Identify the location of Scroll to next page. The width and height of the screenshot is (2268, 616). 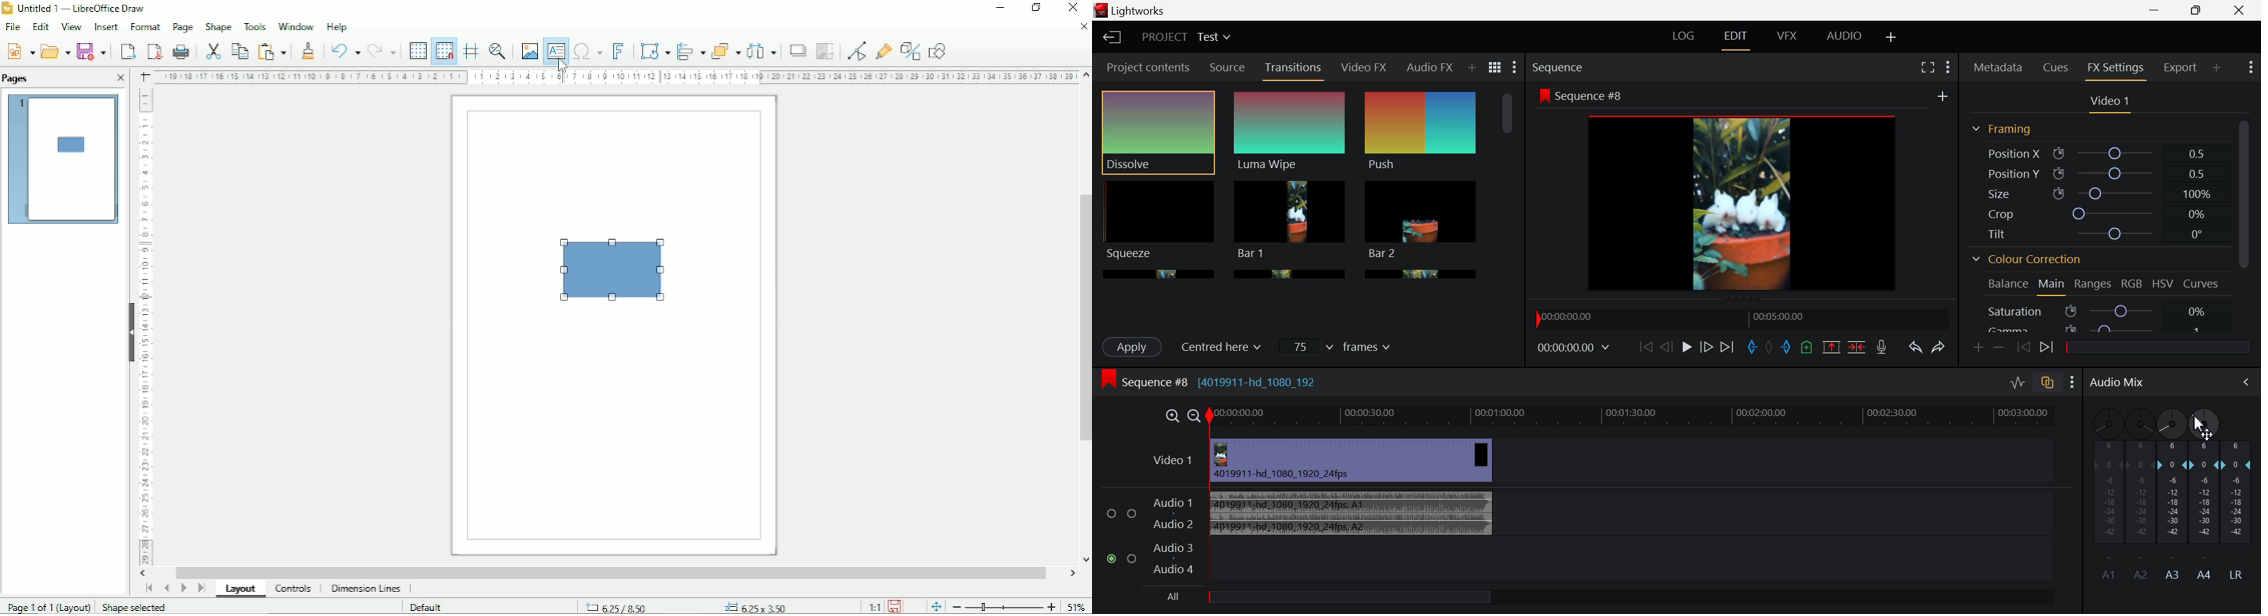
(183, 588).